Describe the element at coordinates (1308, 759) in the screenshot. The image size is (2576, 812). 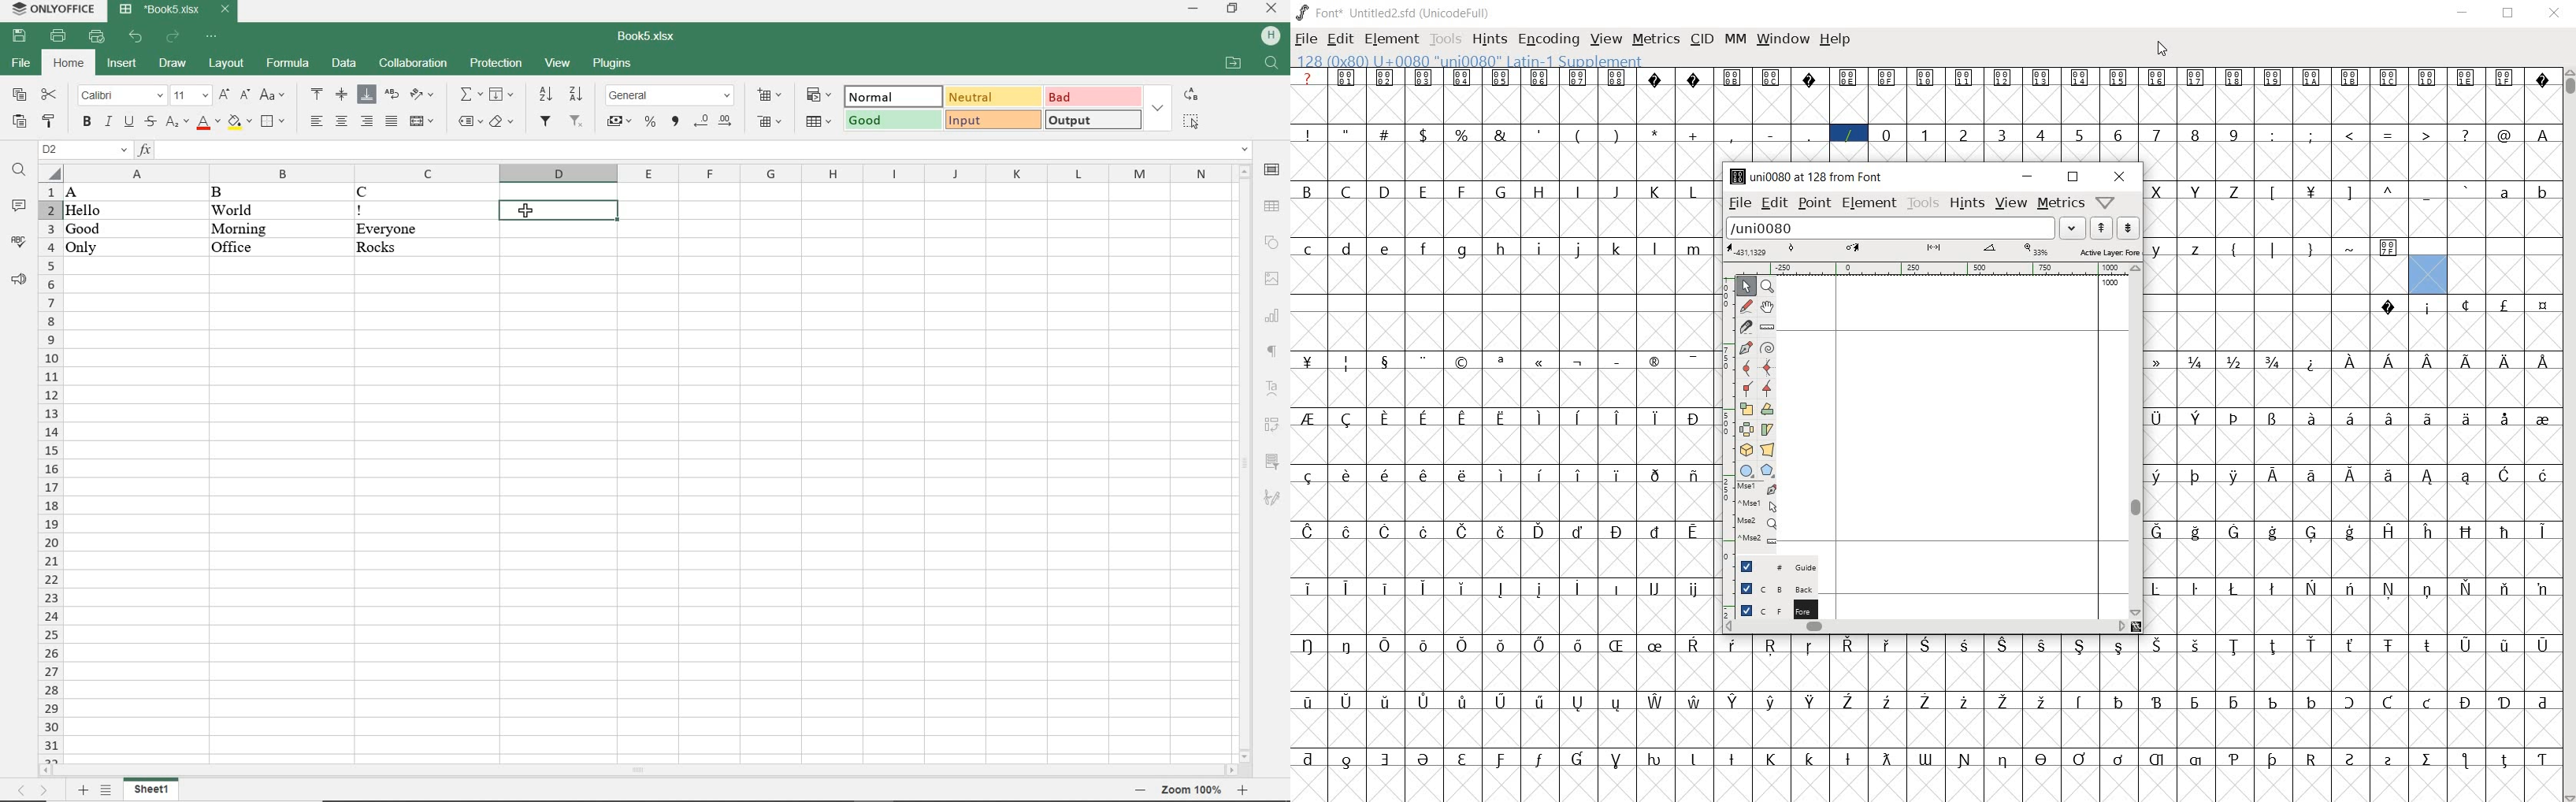
I see `glyph` at that location.